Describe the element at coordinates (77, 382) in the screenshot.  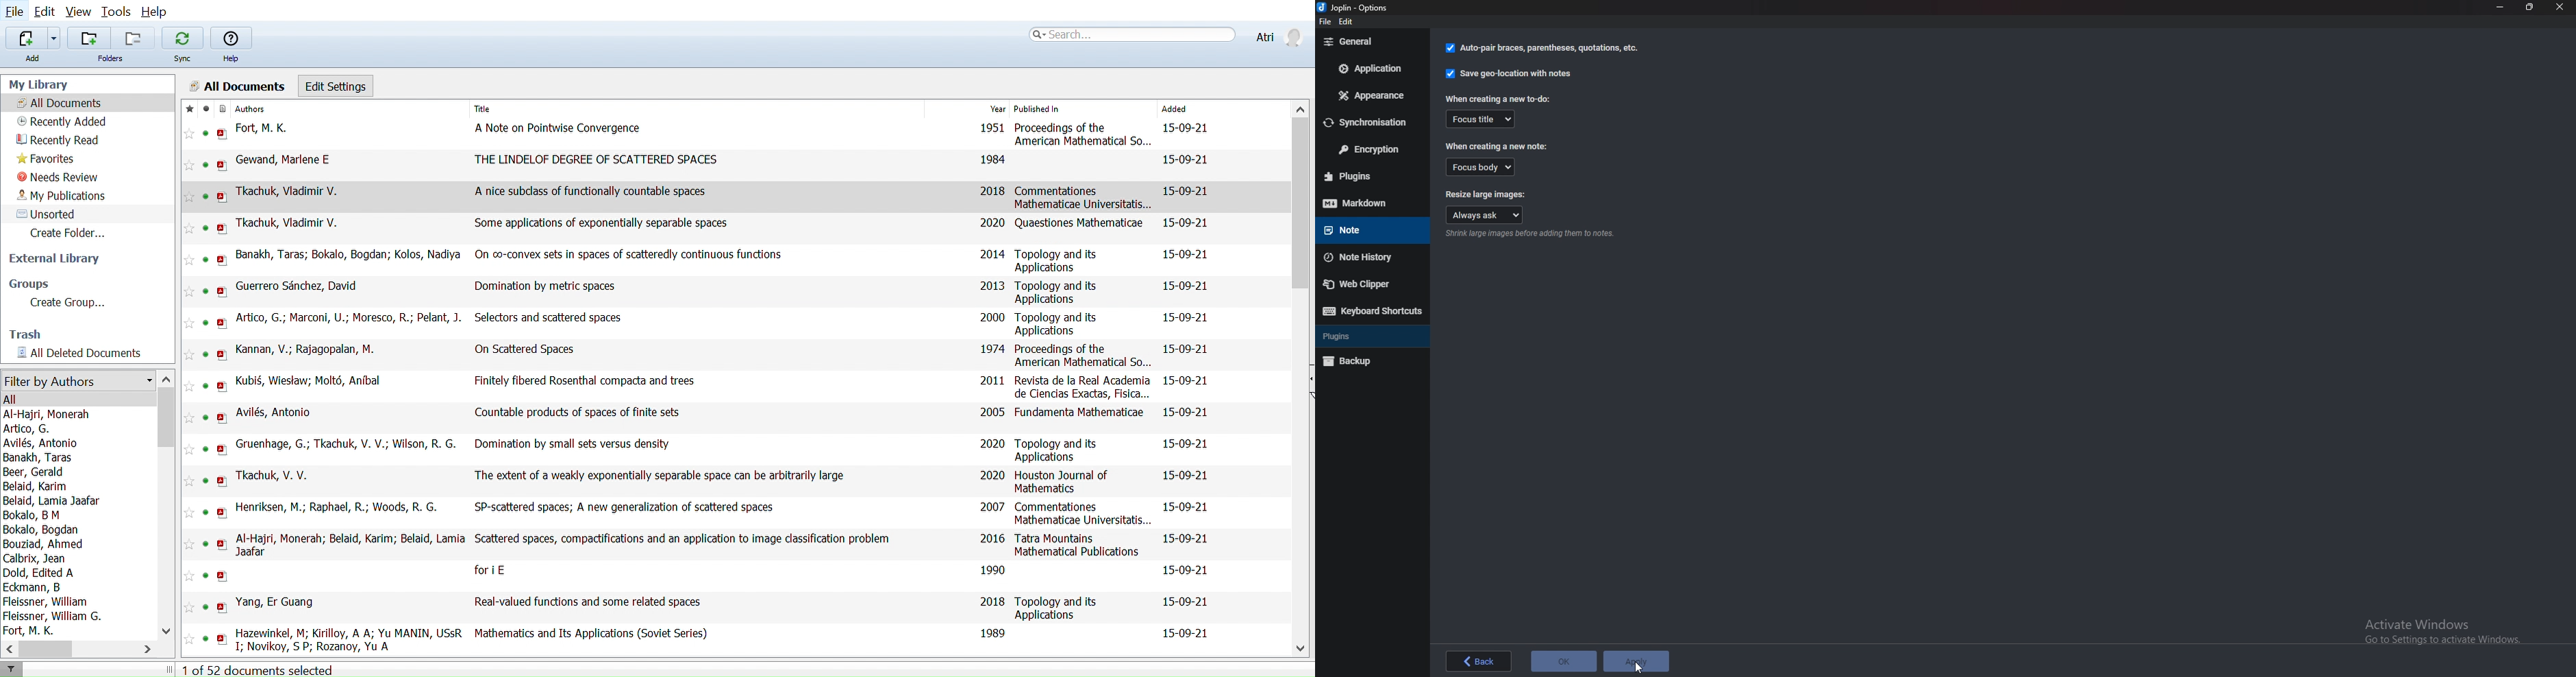
I see `Filter by authors` at that location.